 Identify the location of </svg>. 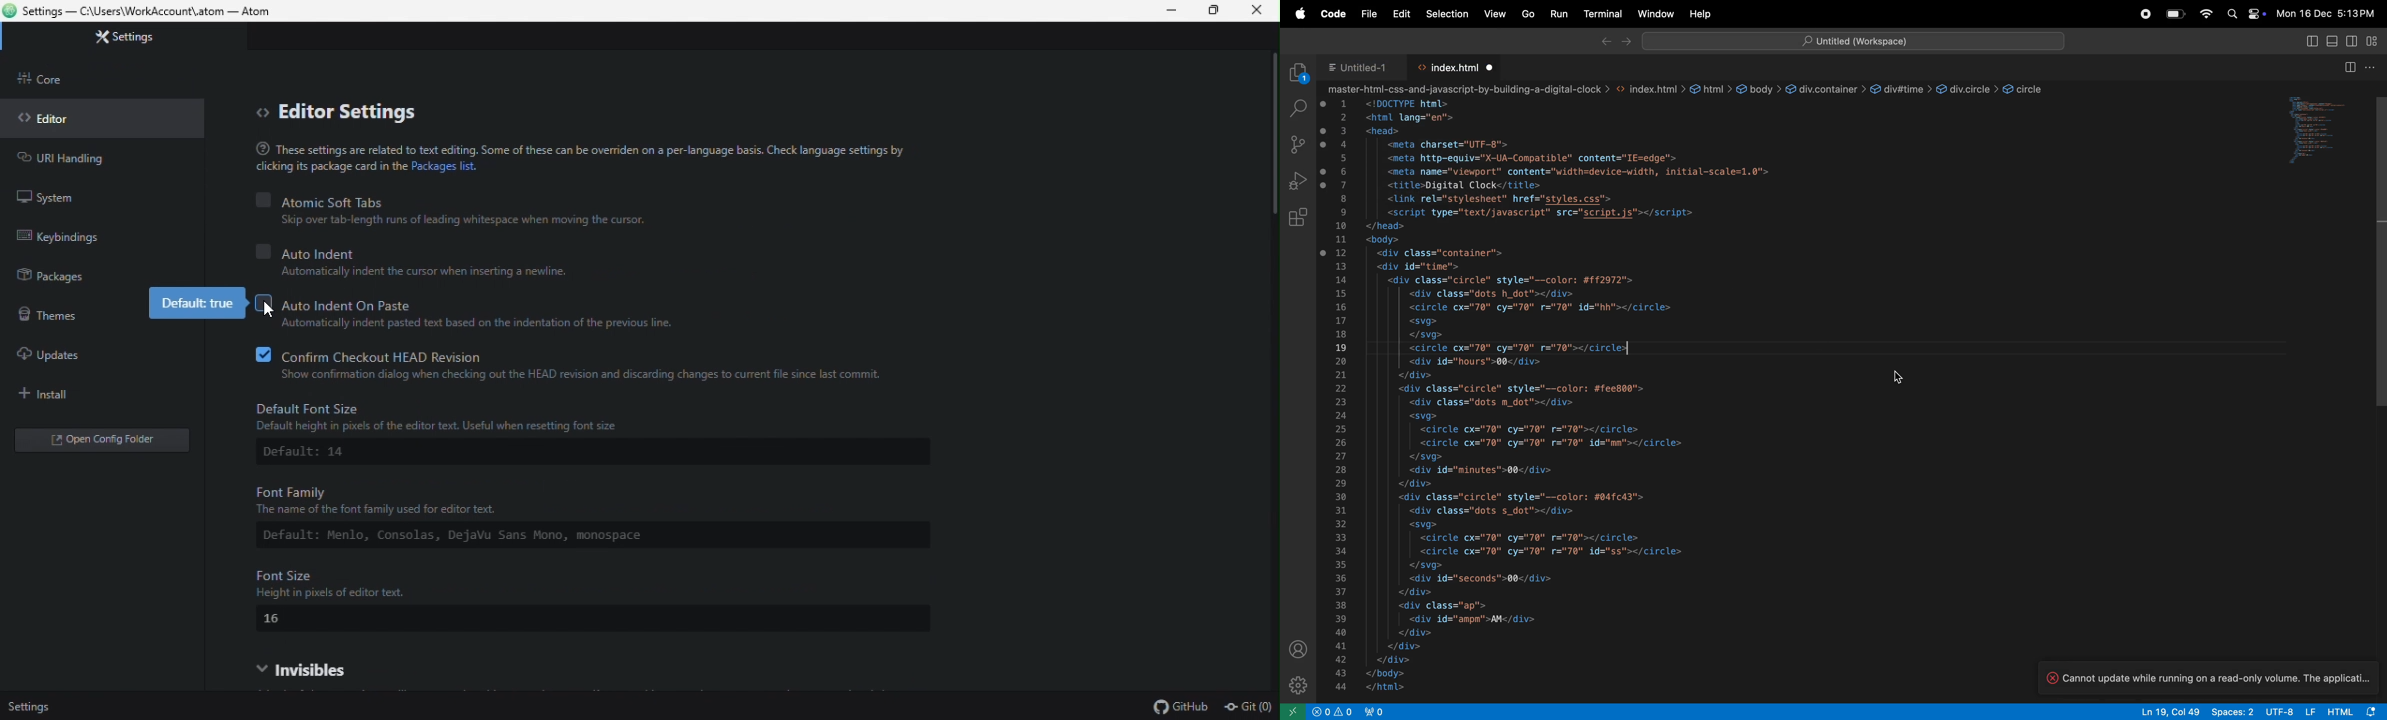
(1428, 457).